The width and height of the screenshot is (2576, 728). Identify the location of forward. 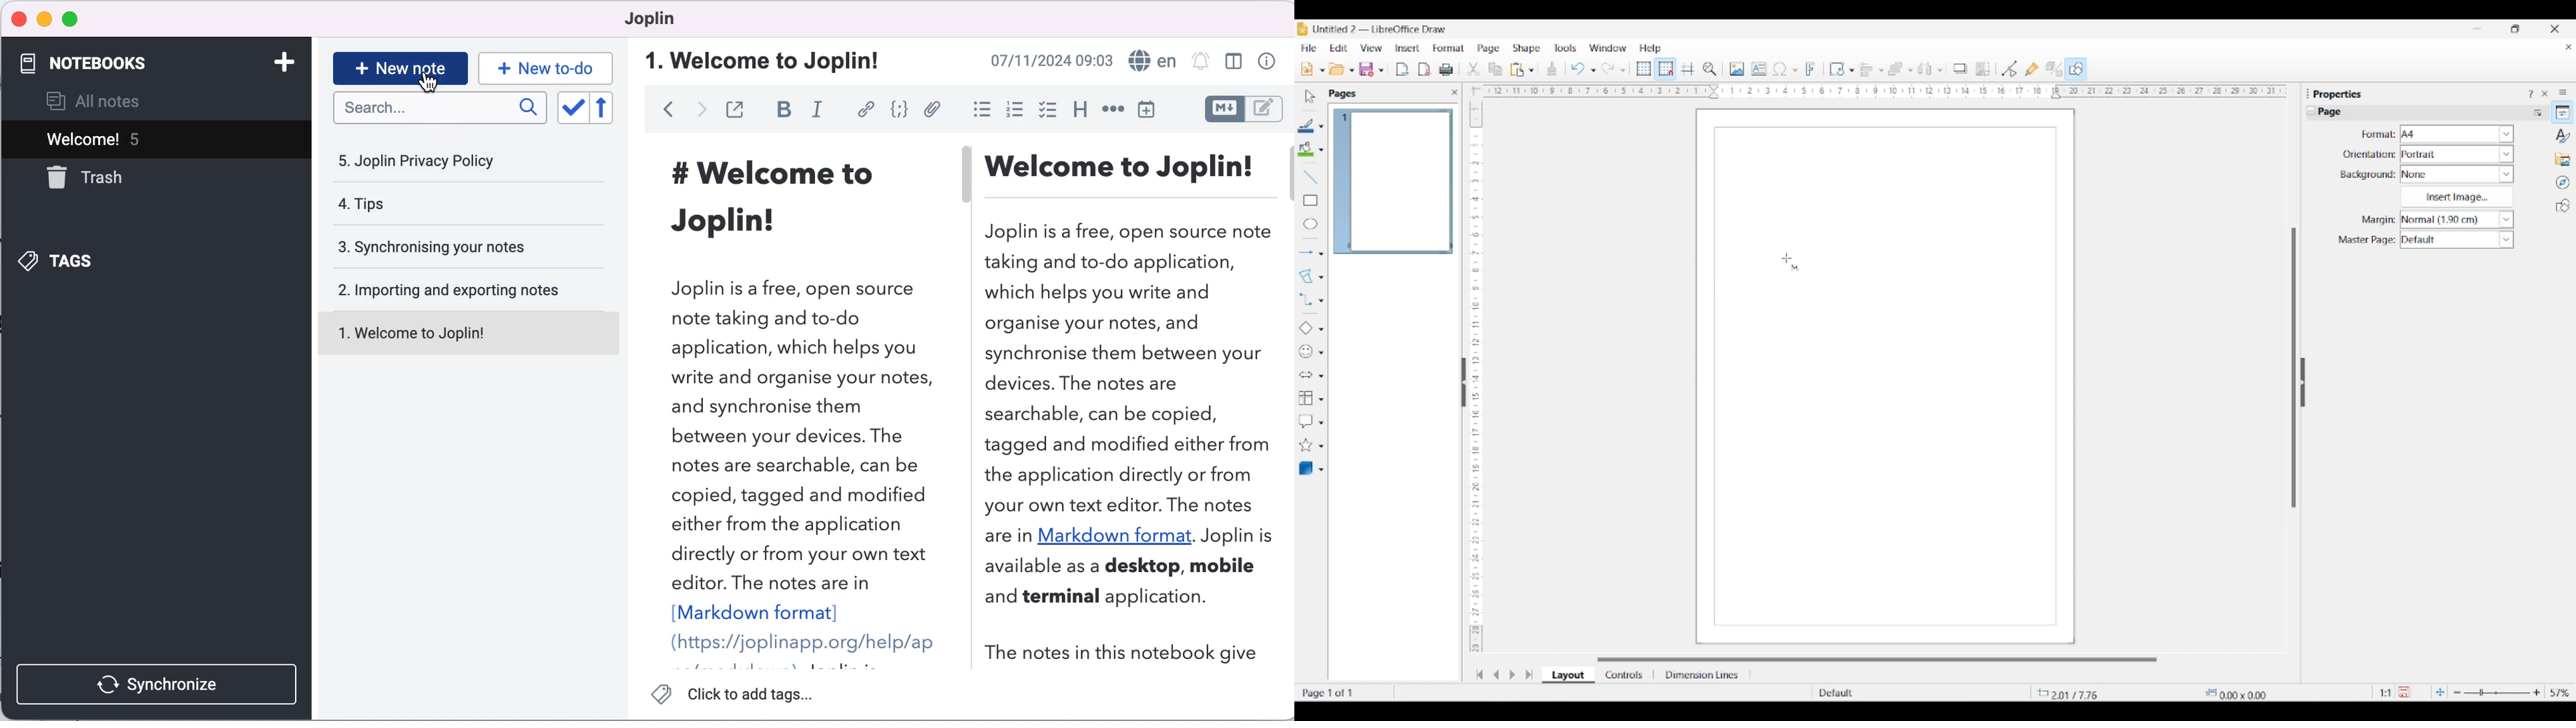
(697, 113).